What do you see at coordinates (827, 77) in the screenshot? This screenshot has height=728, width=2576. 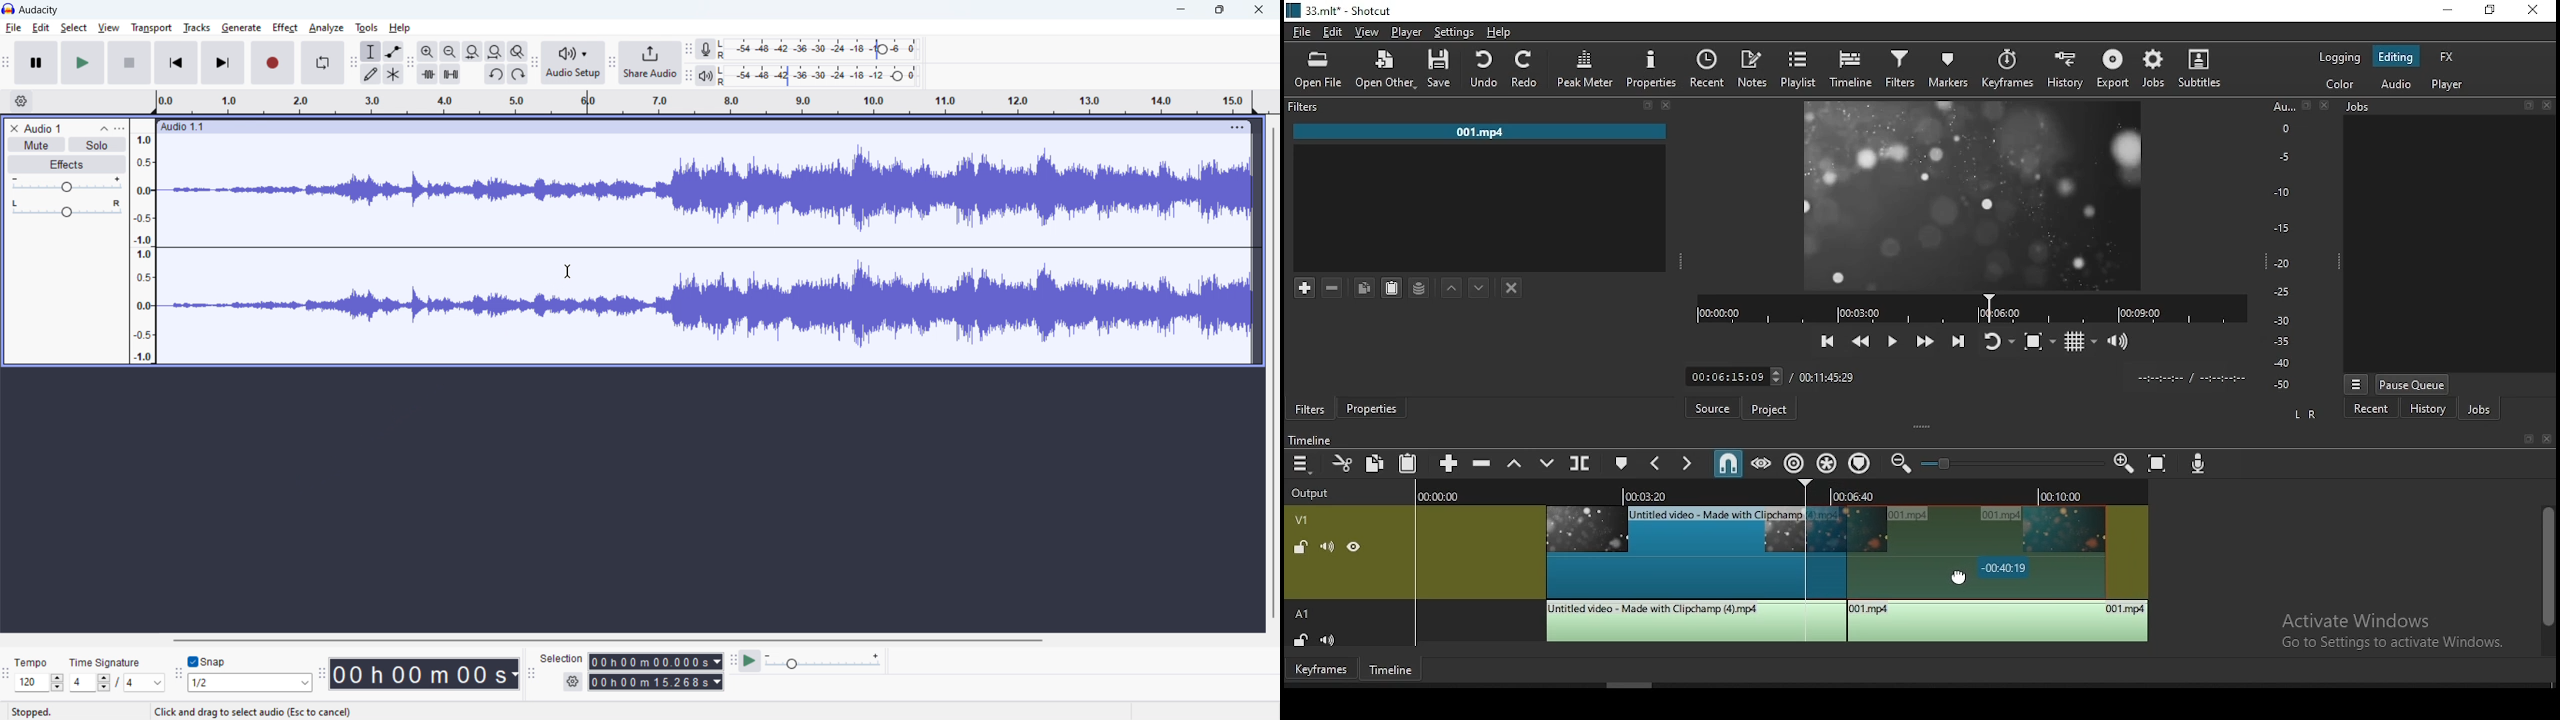 I see `playback level` at bounding box center [827, 77].